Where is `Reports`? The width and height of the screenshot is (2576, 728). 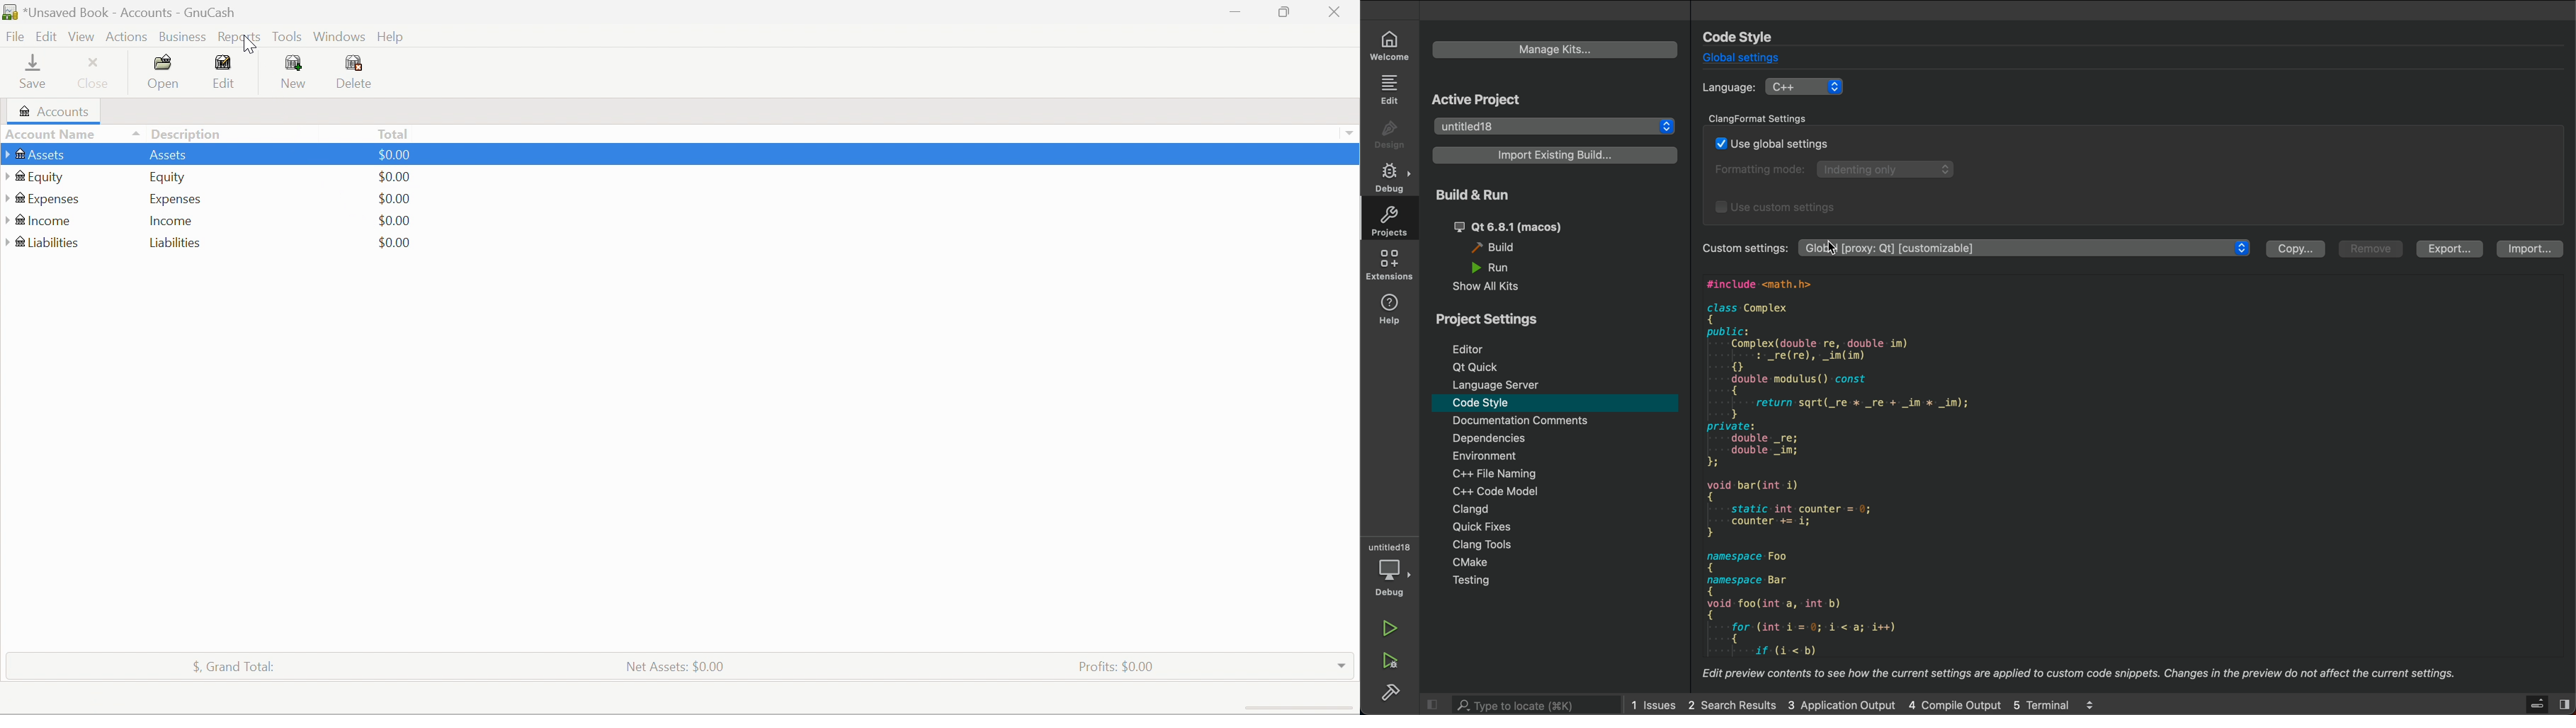
Reports is located at coordinates (241, 36).